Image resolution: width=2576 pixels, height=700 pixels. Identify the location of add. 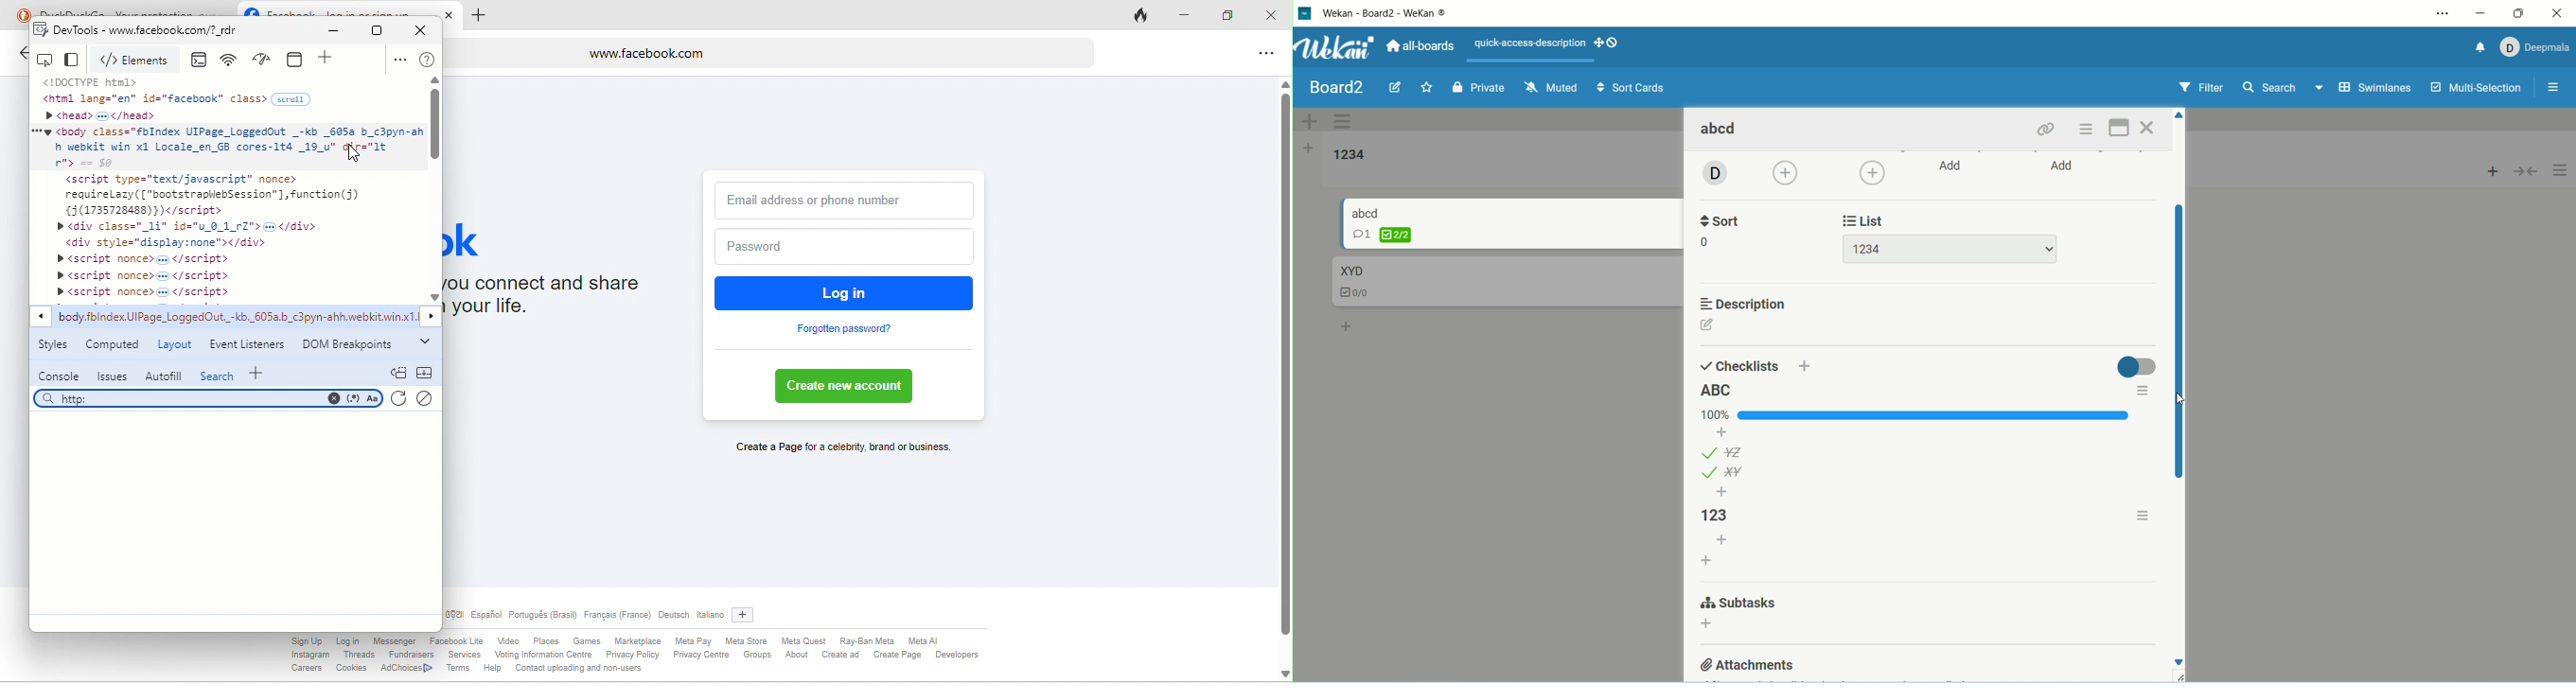
(1723, 540).